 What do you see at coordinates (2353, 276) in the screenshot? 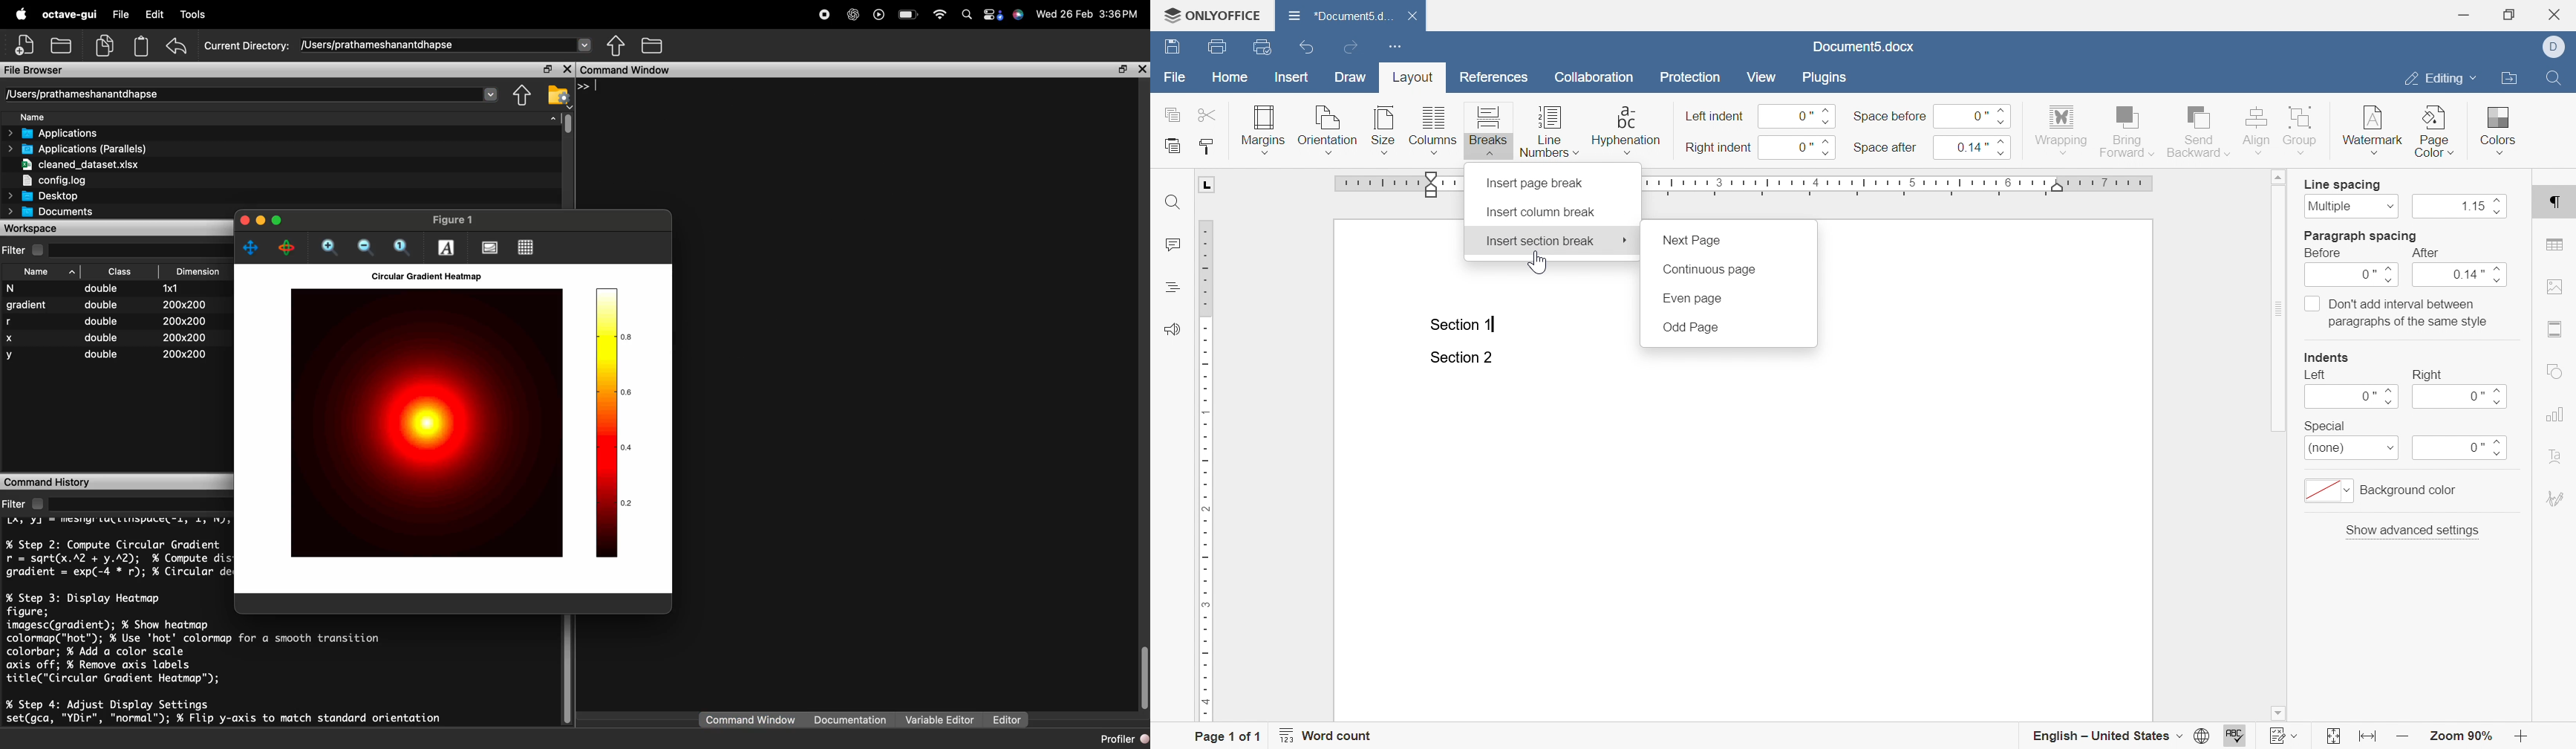
I see `0` at bounding box center [2353, 276].